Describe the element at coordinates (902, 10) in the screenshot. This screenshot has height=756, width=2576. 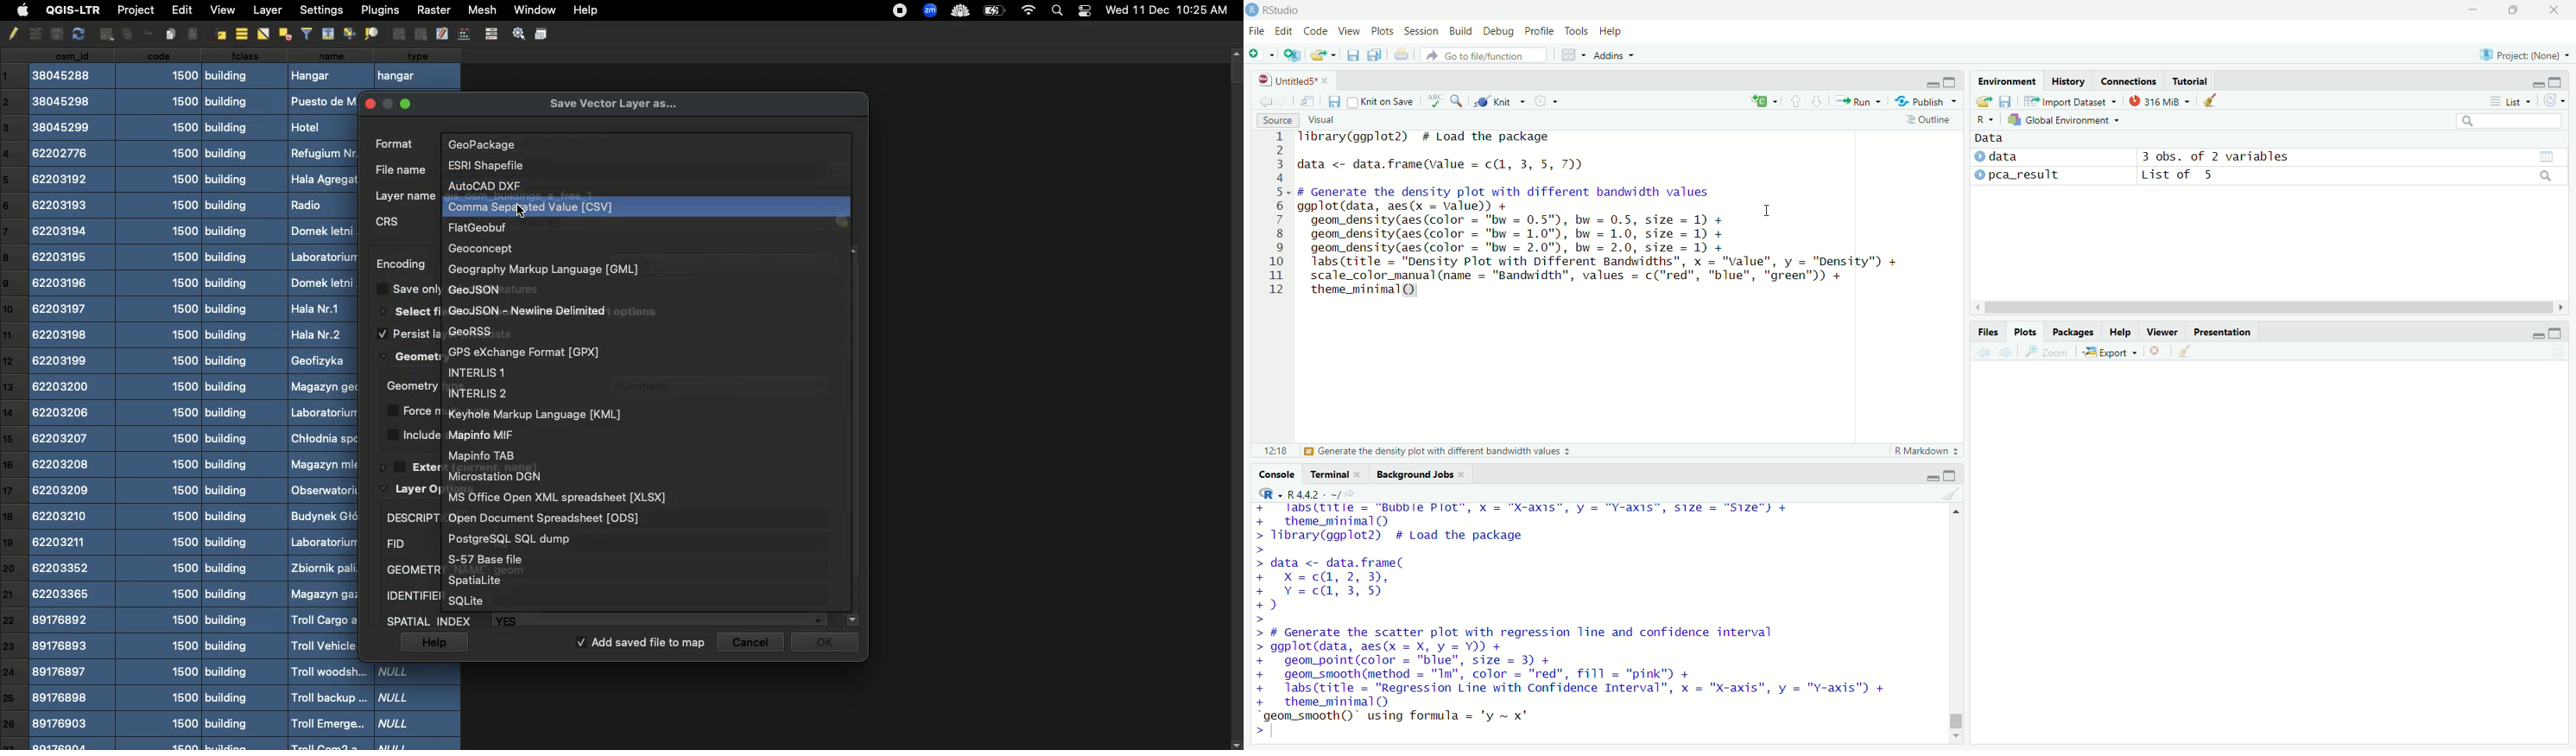
I see `recording` at that location.